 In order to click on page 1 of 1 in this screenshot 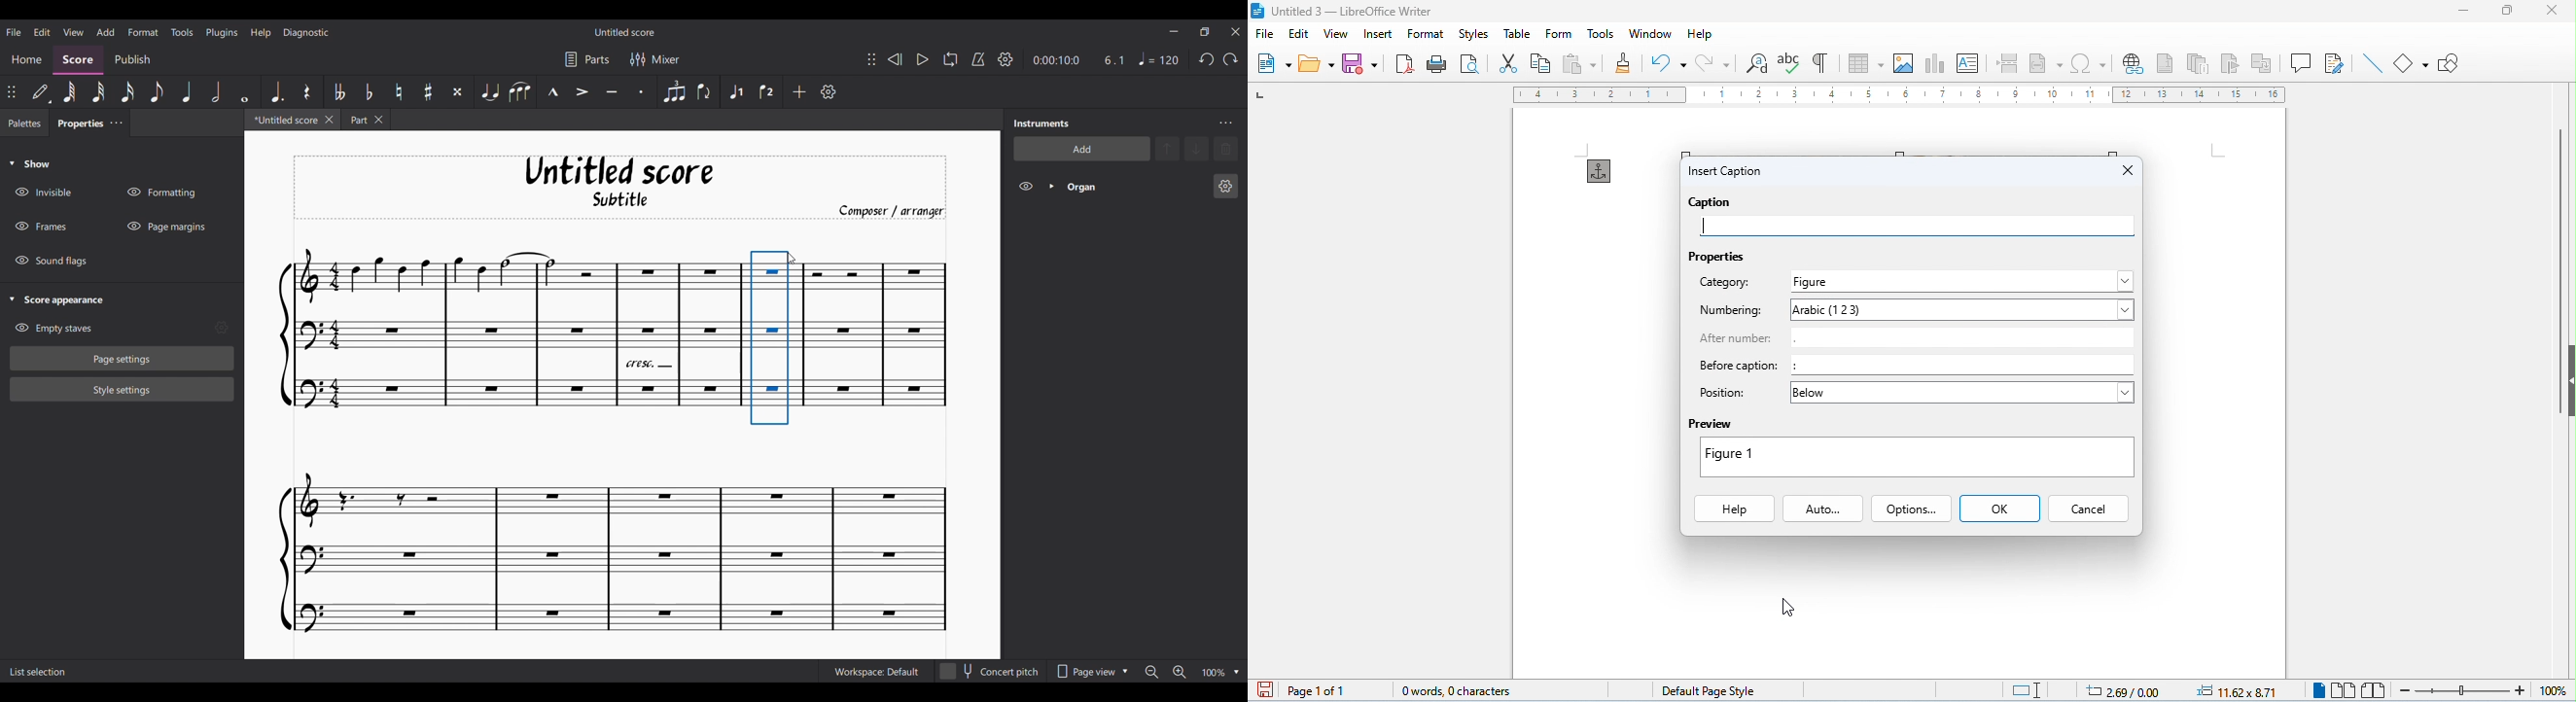, I will do `click(1318, 690)`.